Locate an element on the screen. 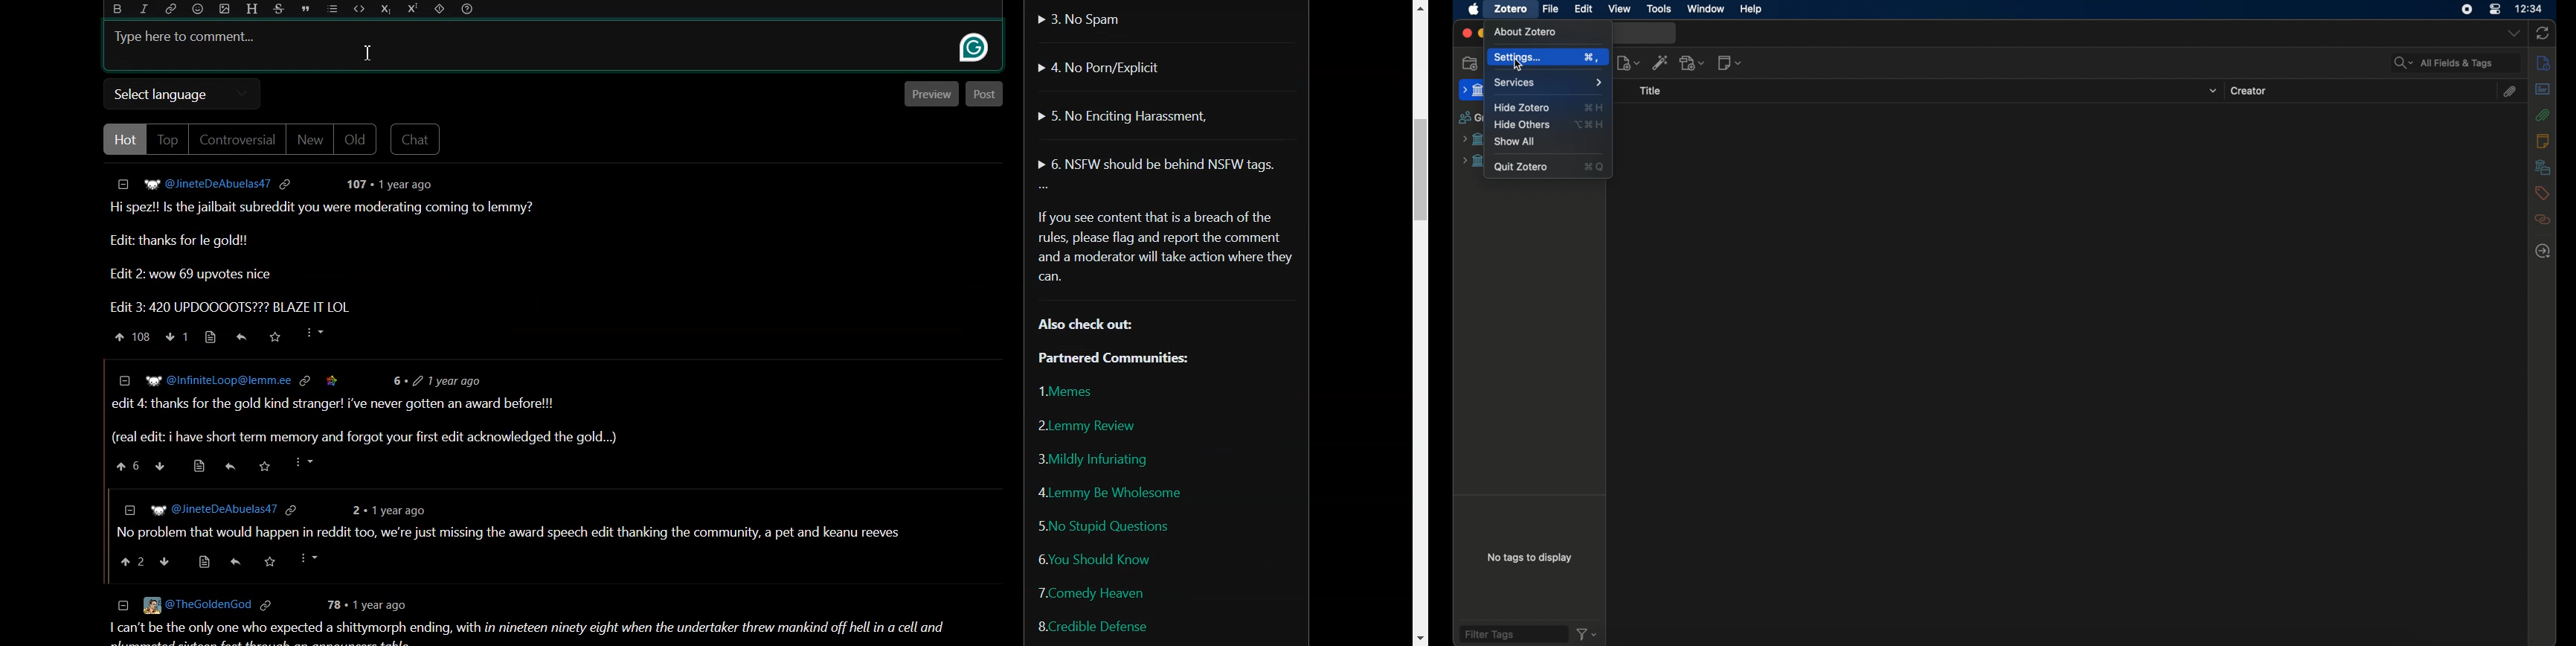 This screenshot has height=672, width=2576. filter tags is located at coordinates (1513, 634).